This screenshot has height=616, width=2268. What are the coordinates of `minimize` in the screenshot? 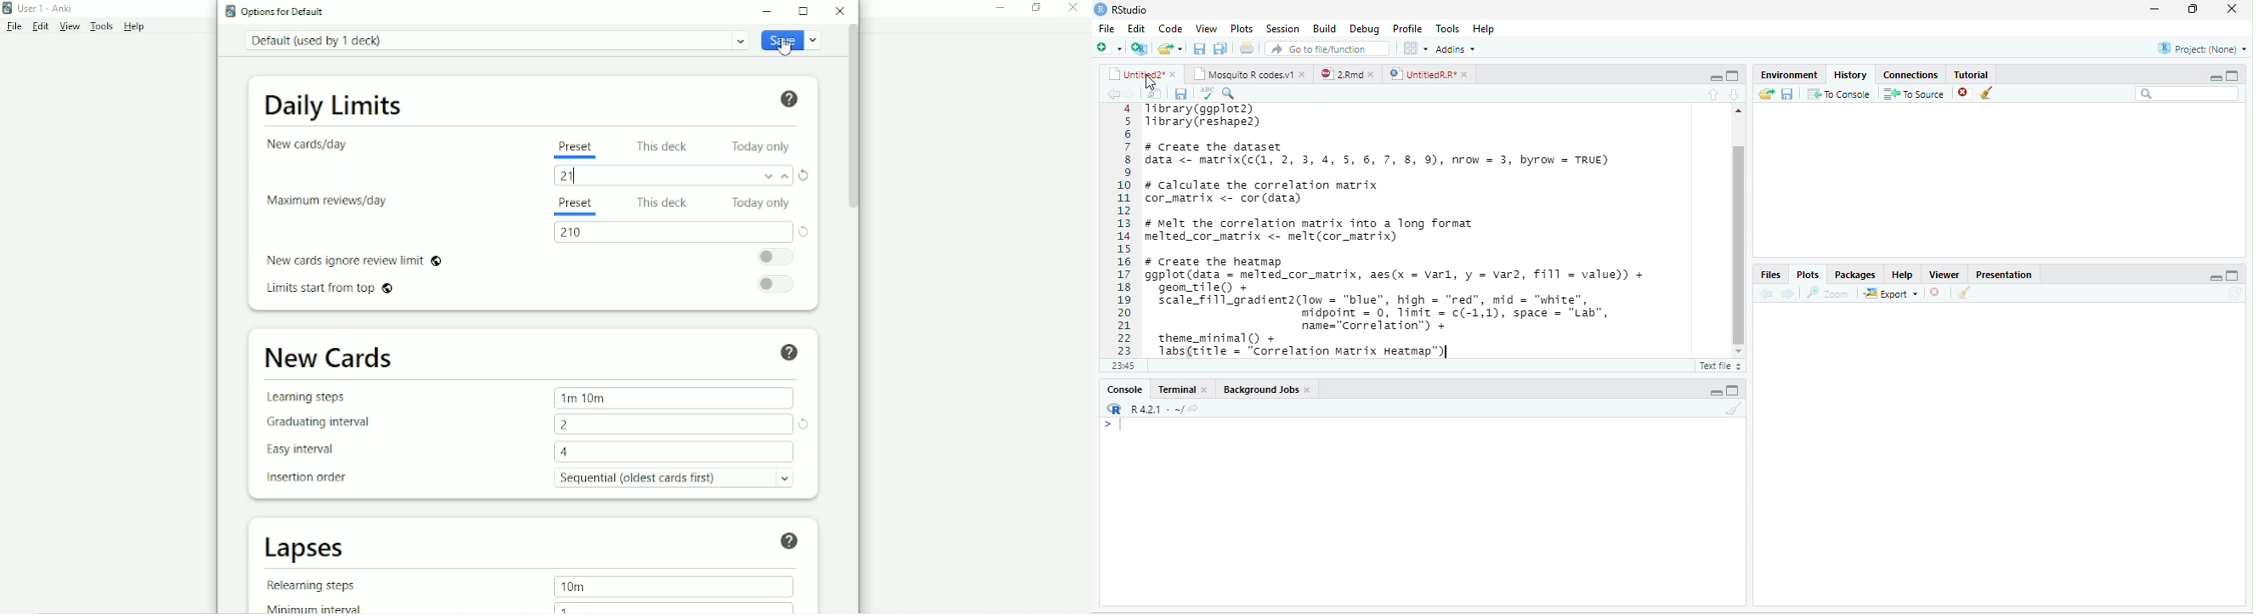 It's located at (1711, 76).